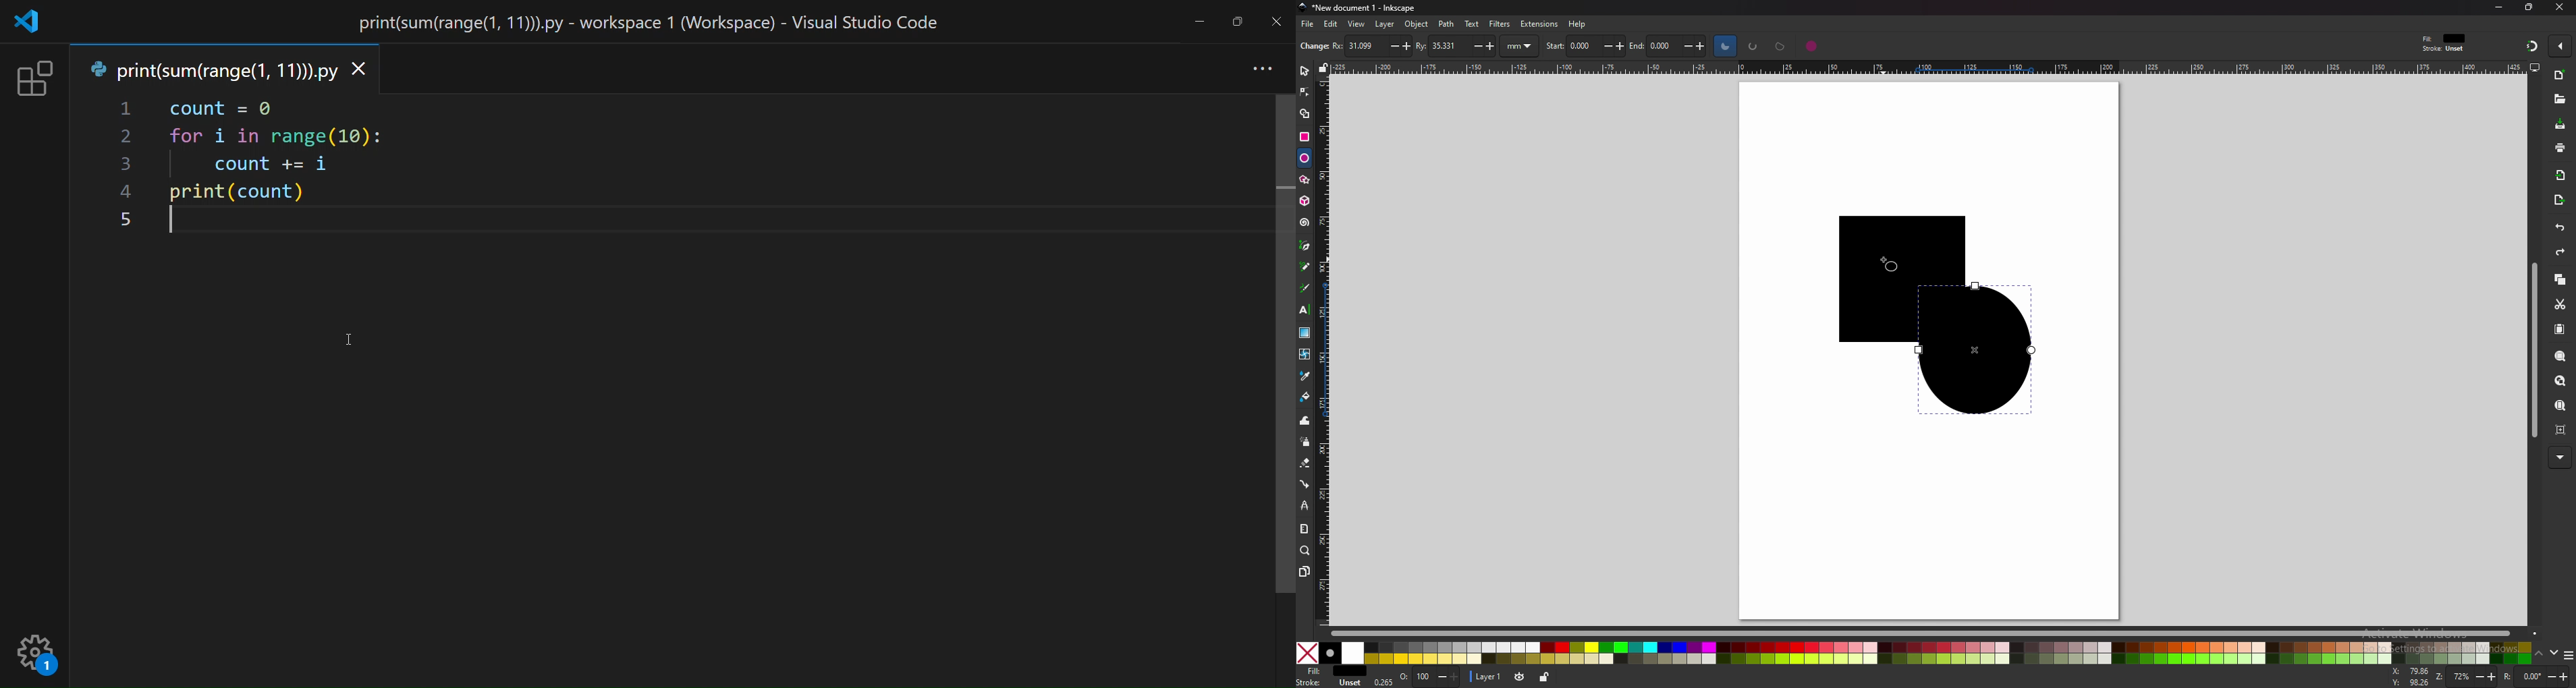 Image resolution: width=2576 pixels, height=700 pixels. I want to click on rectangle, so click(1305, 135).